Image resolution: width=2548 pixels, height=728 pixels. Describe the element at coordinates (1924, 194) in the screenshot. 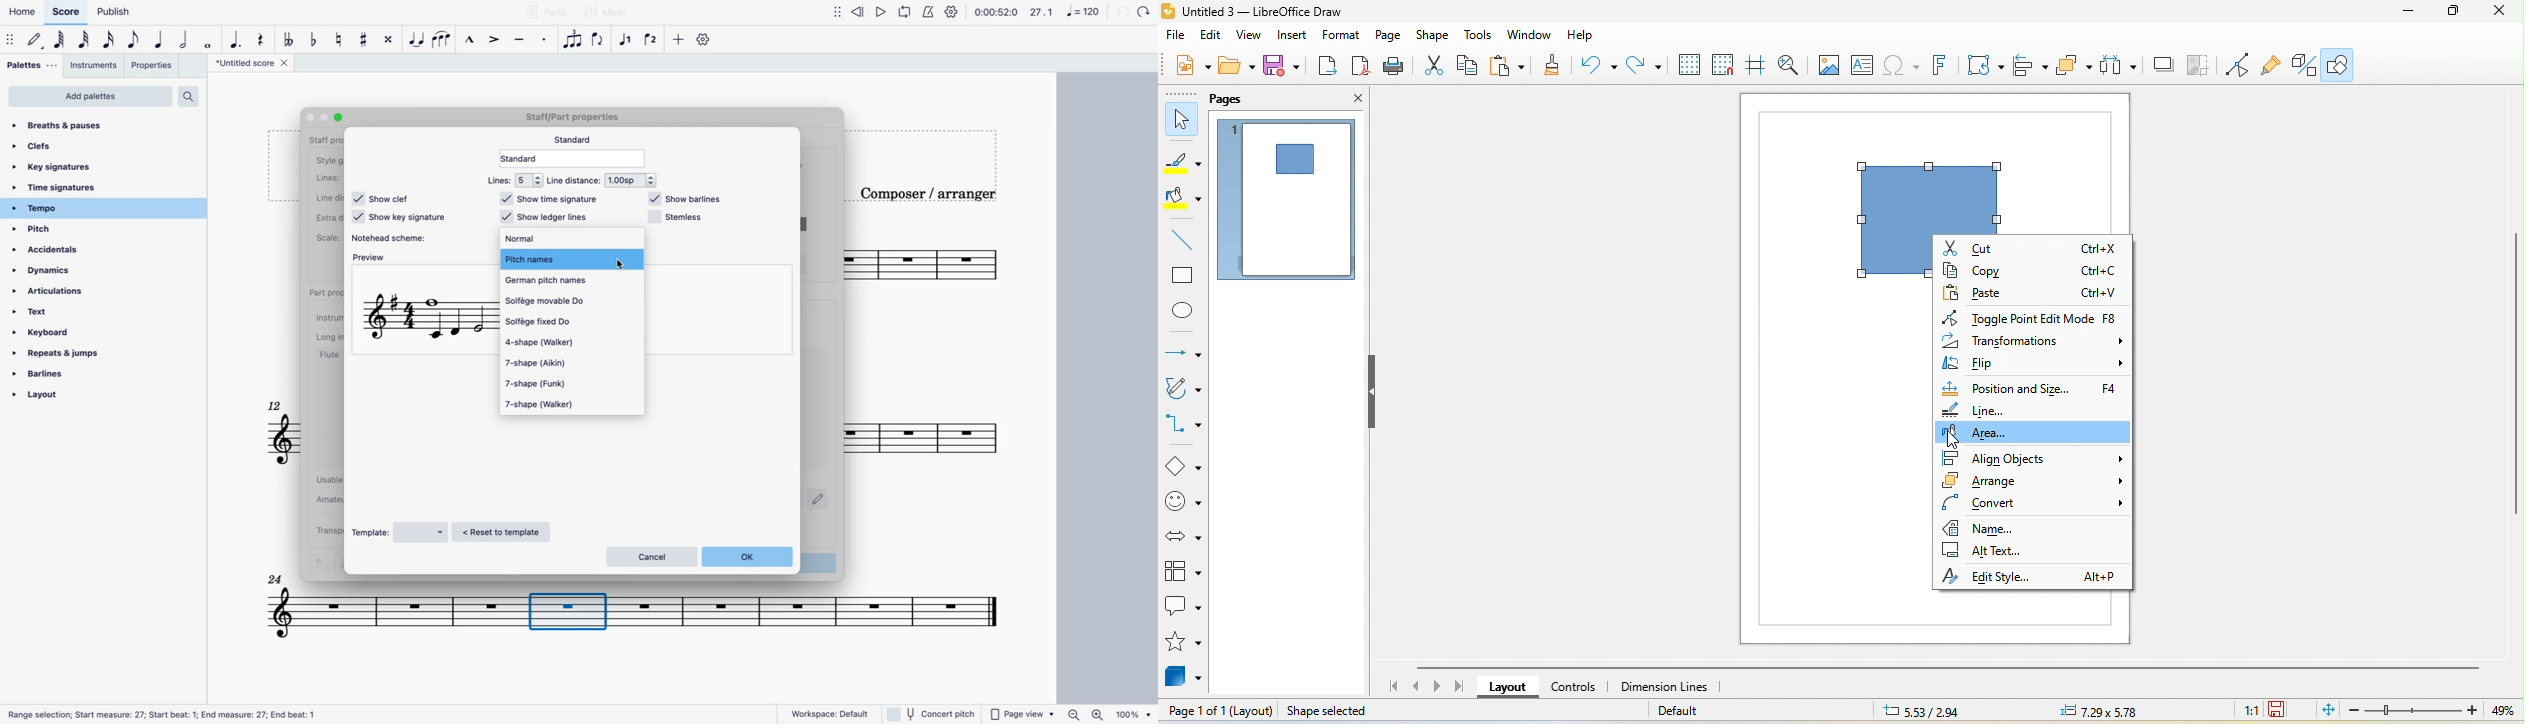

I see `shape` at that location.